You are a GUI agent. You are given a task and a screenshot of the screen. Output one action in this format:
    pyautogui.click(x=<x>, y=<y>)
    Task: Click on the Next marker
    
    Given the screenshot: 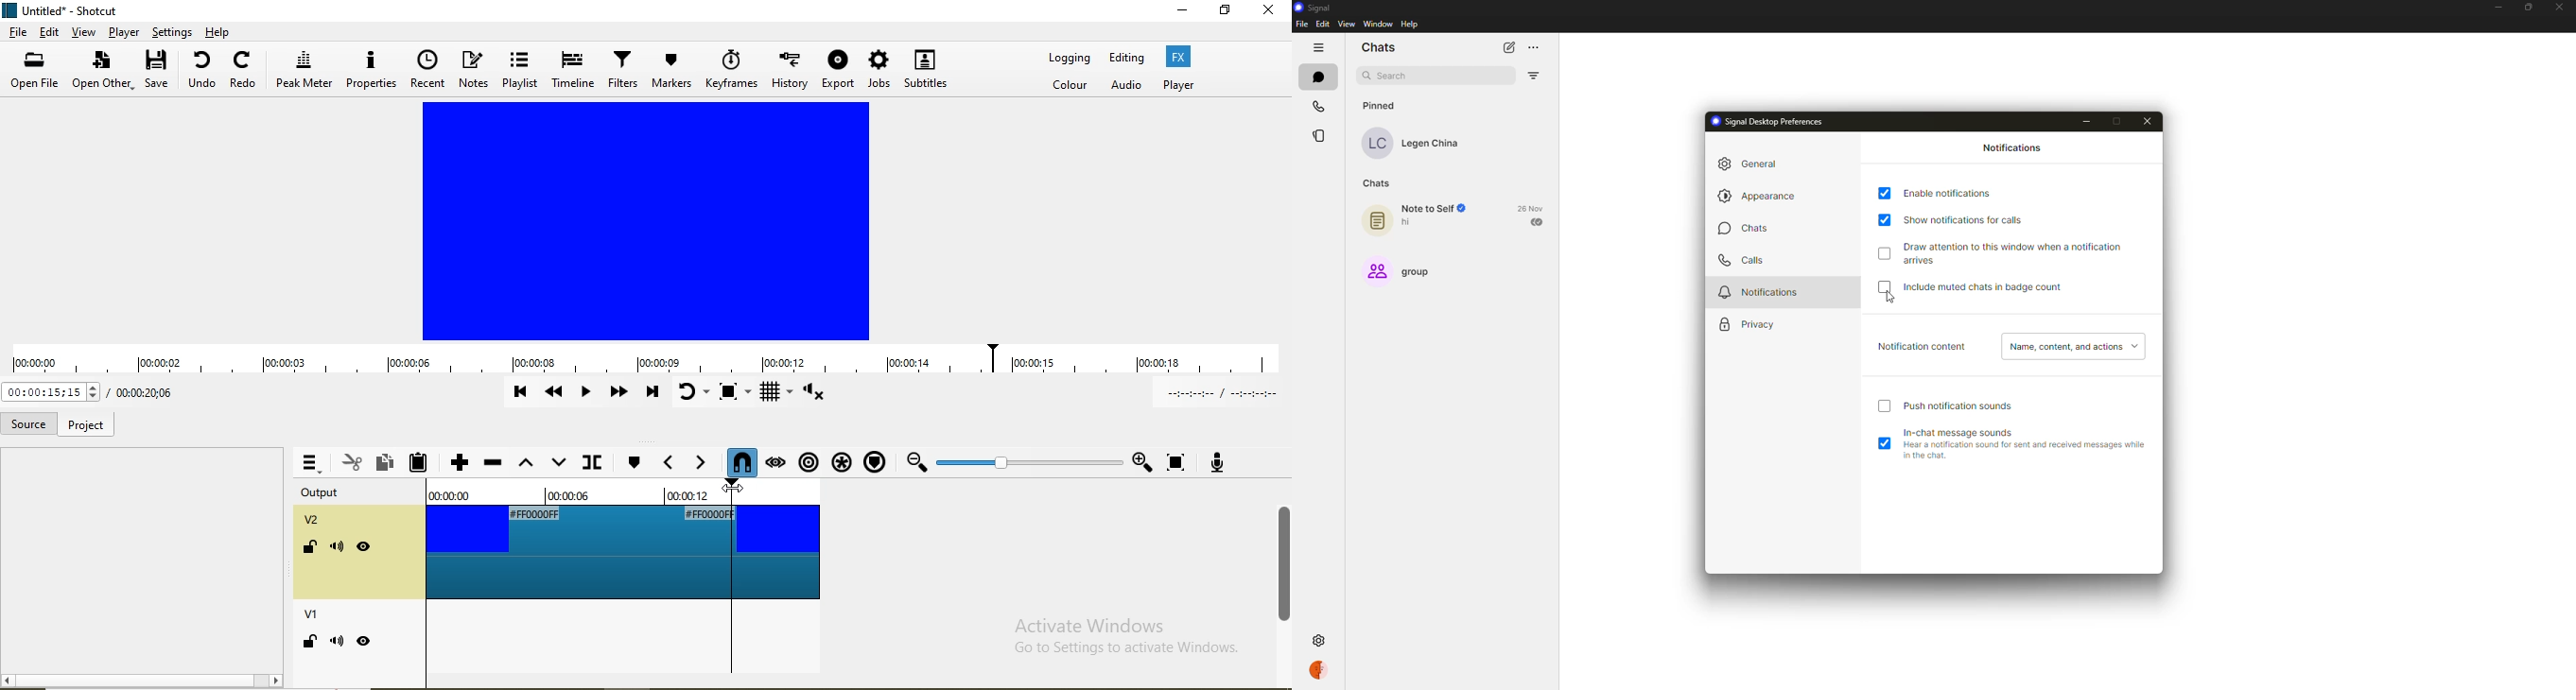 What is the action you would take?
    pyautogui.click(x=696, y=463)
    